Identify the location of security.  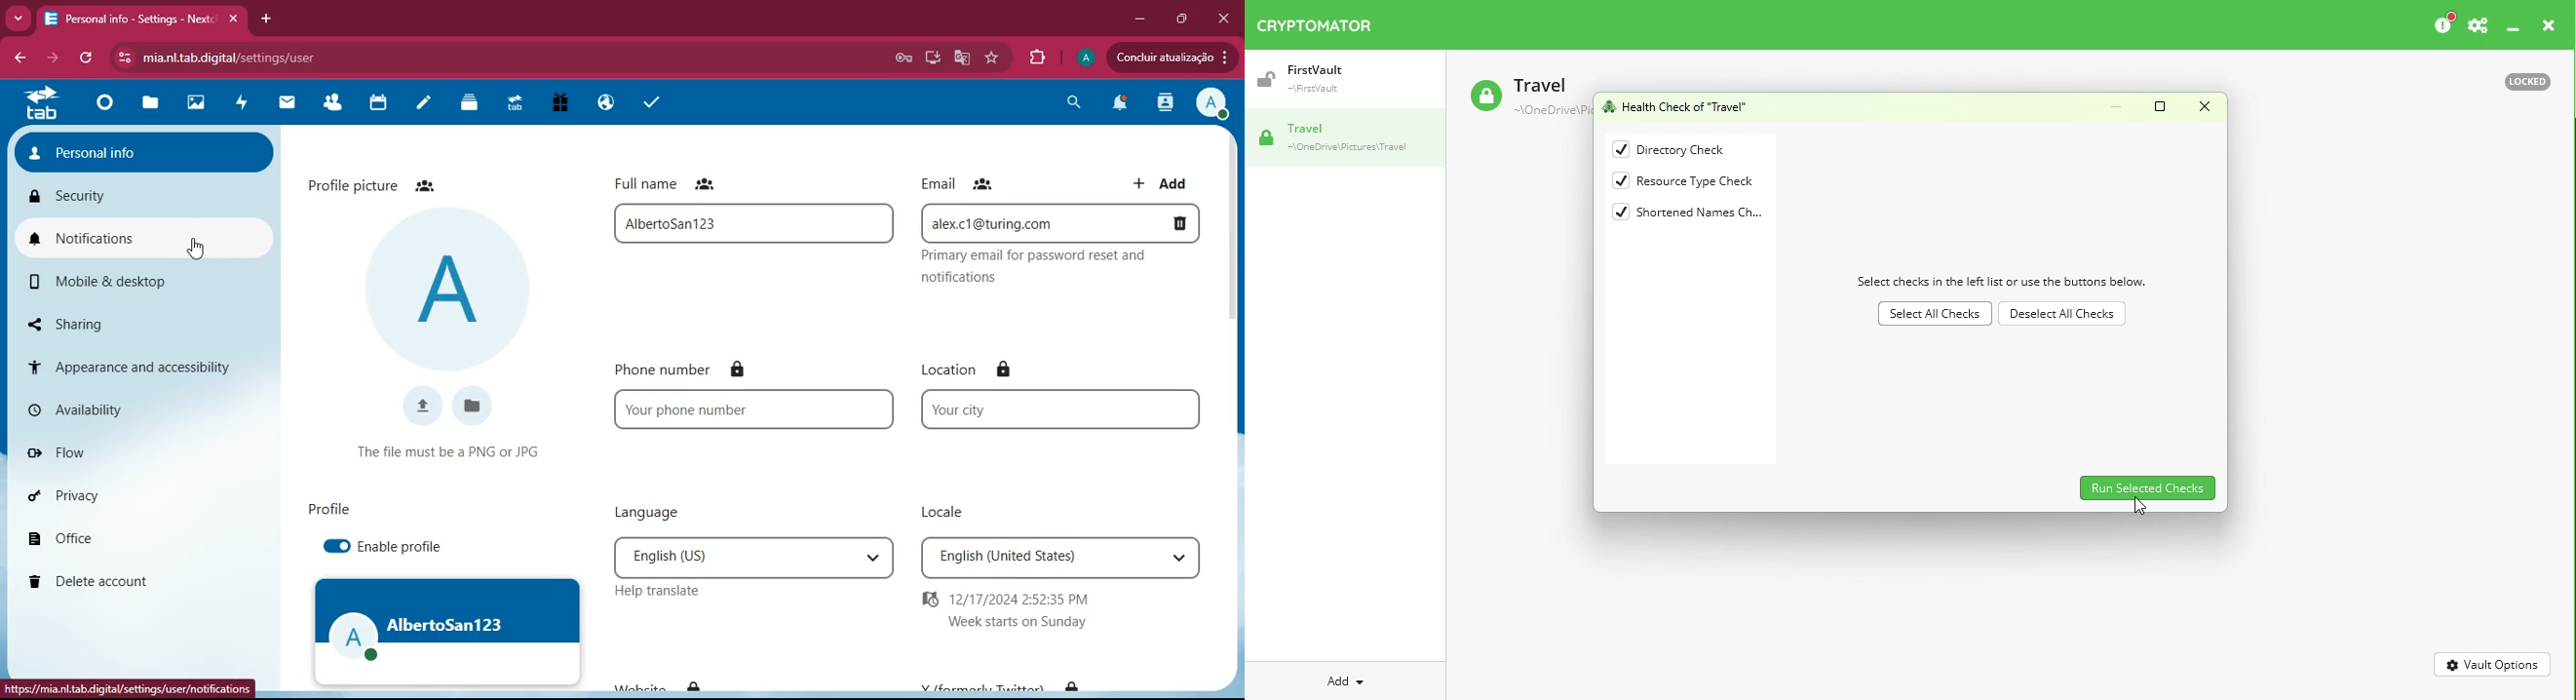
(136, 199).